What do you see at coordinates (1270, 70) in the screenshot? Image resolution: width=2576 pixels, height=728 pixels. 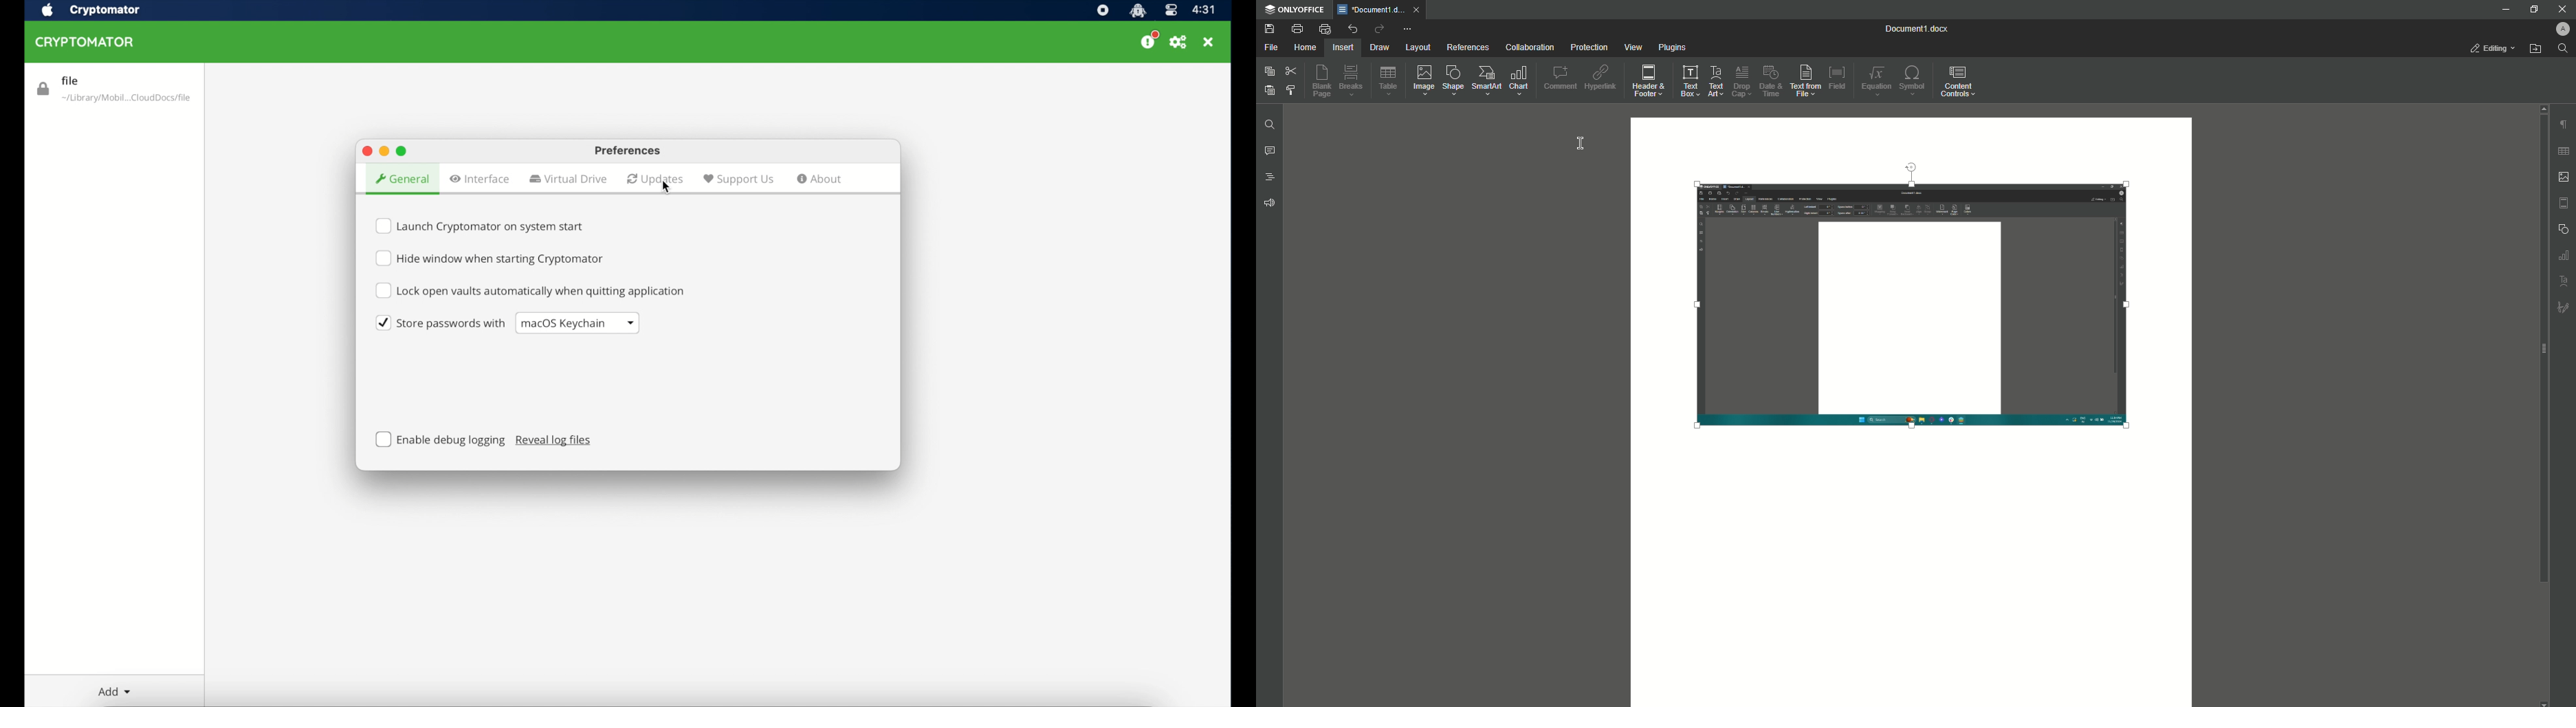 I see `Copy` at bounding box center [1270, 70].